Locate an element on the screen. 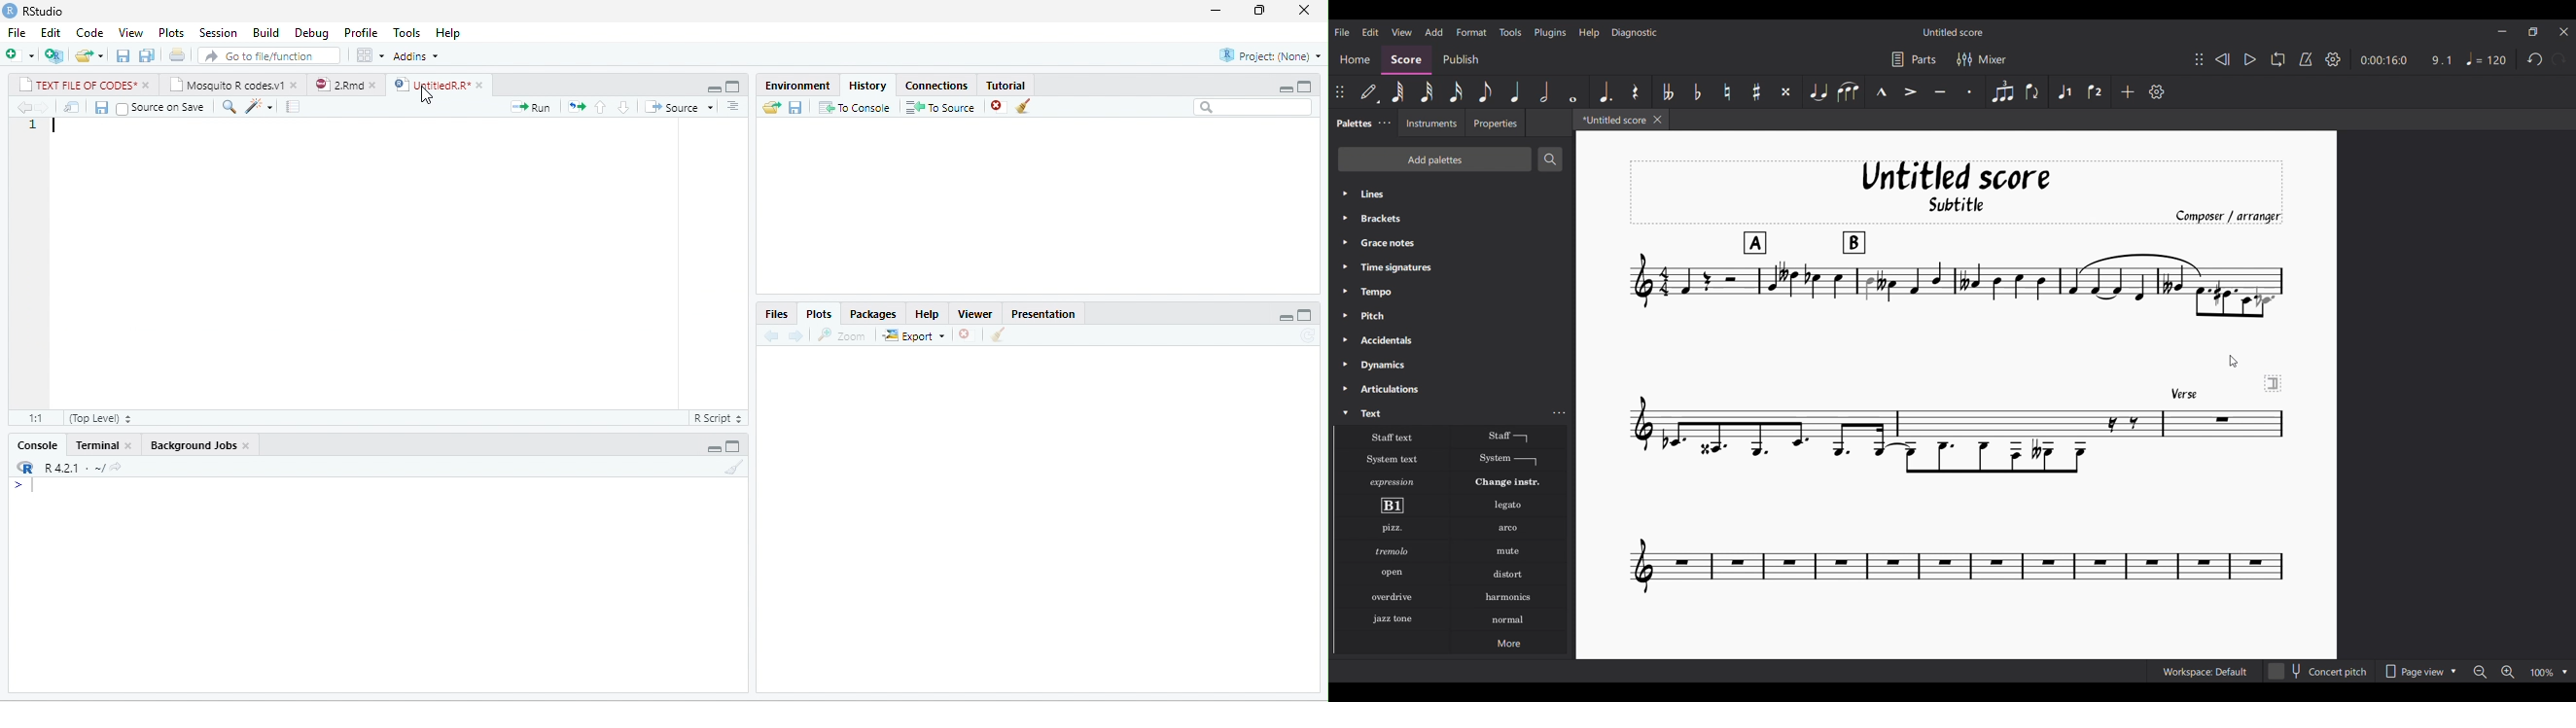 Image resolution: width=2576 pixels, height=728 pixels. up is located at coordinates (601, 107).